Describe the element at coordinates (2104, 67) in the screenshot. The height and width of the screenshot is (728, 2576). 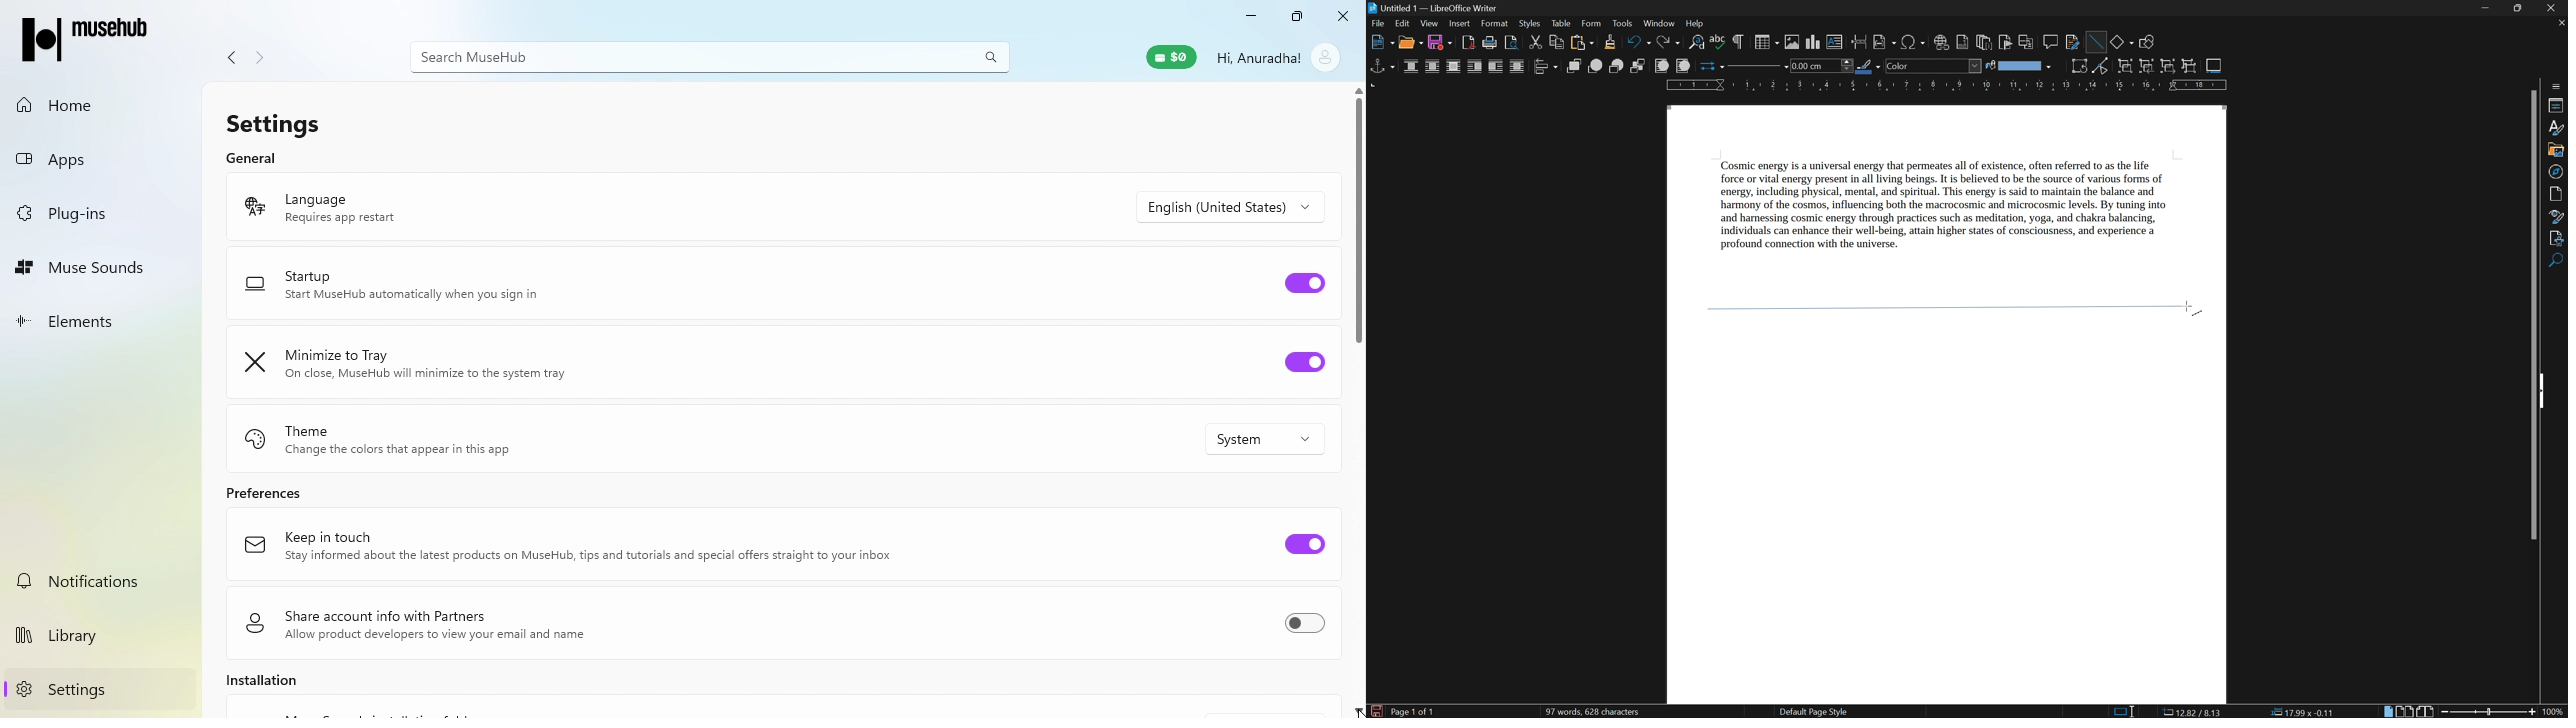
I see `toggle point edit mode` at that location.